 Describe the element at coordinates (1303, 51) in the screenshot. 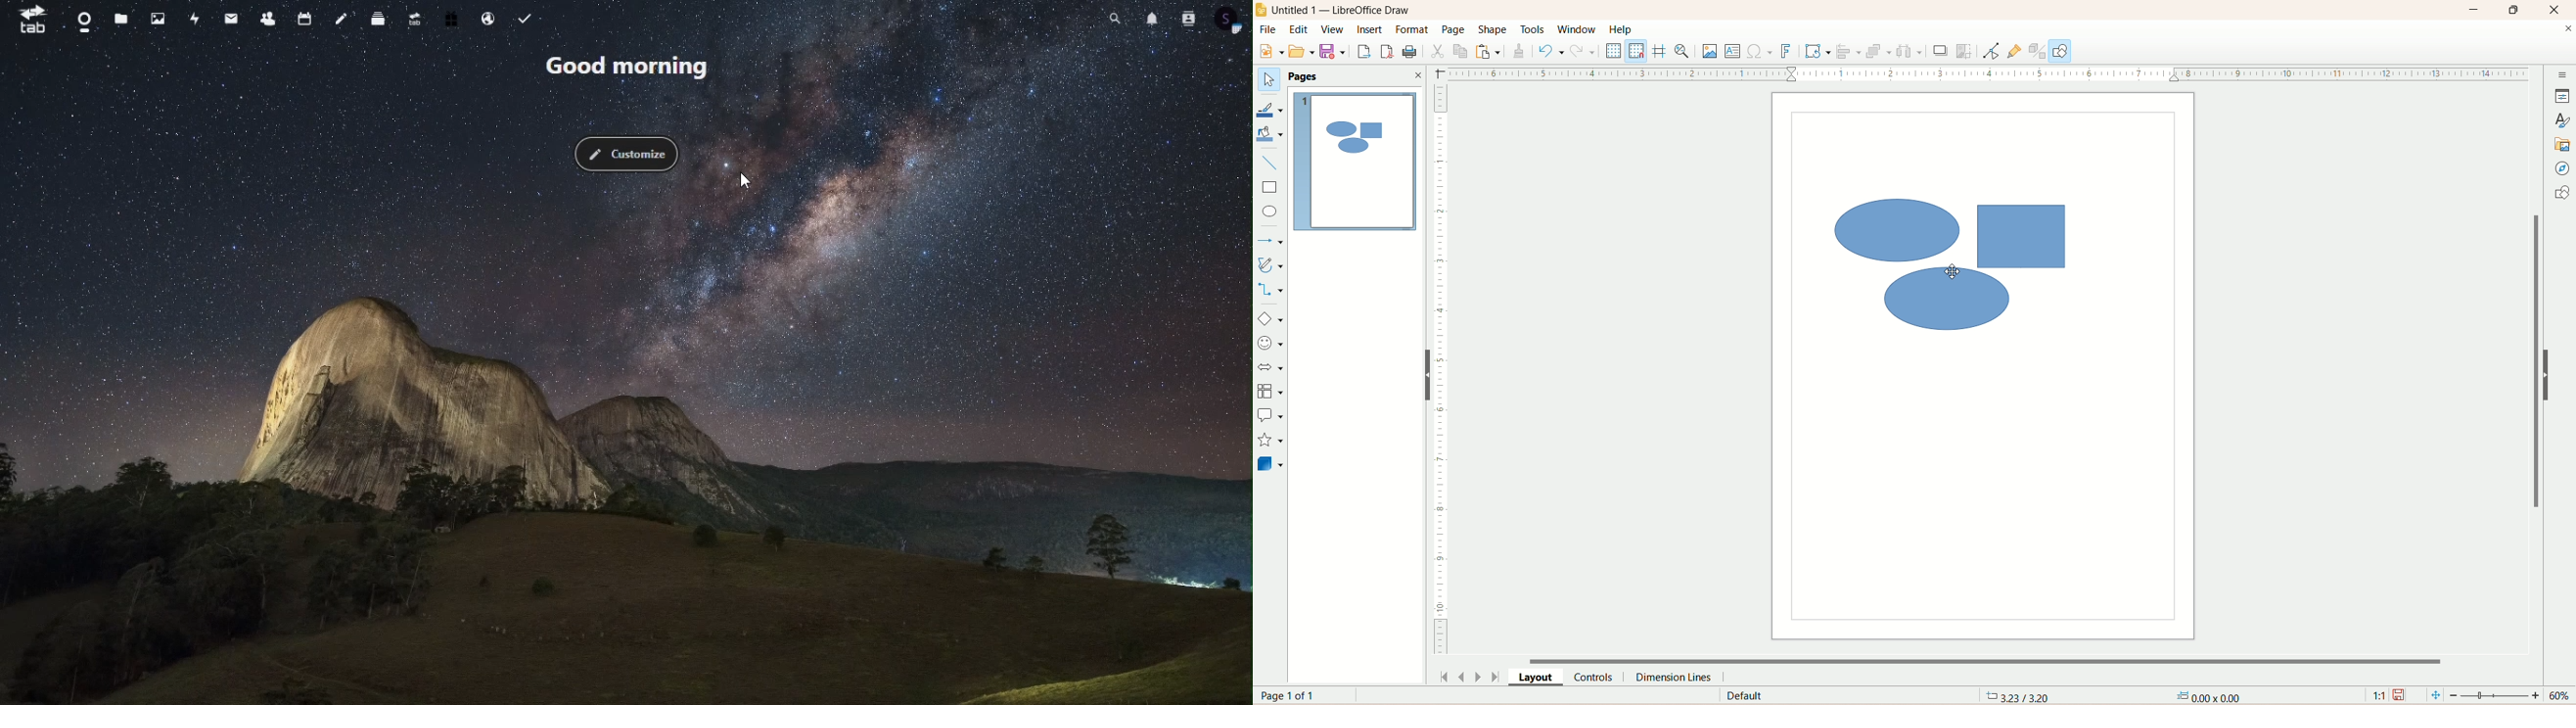

I see `open` at that location.